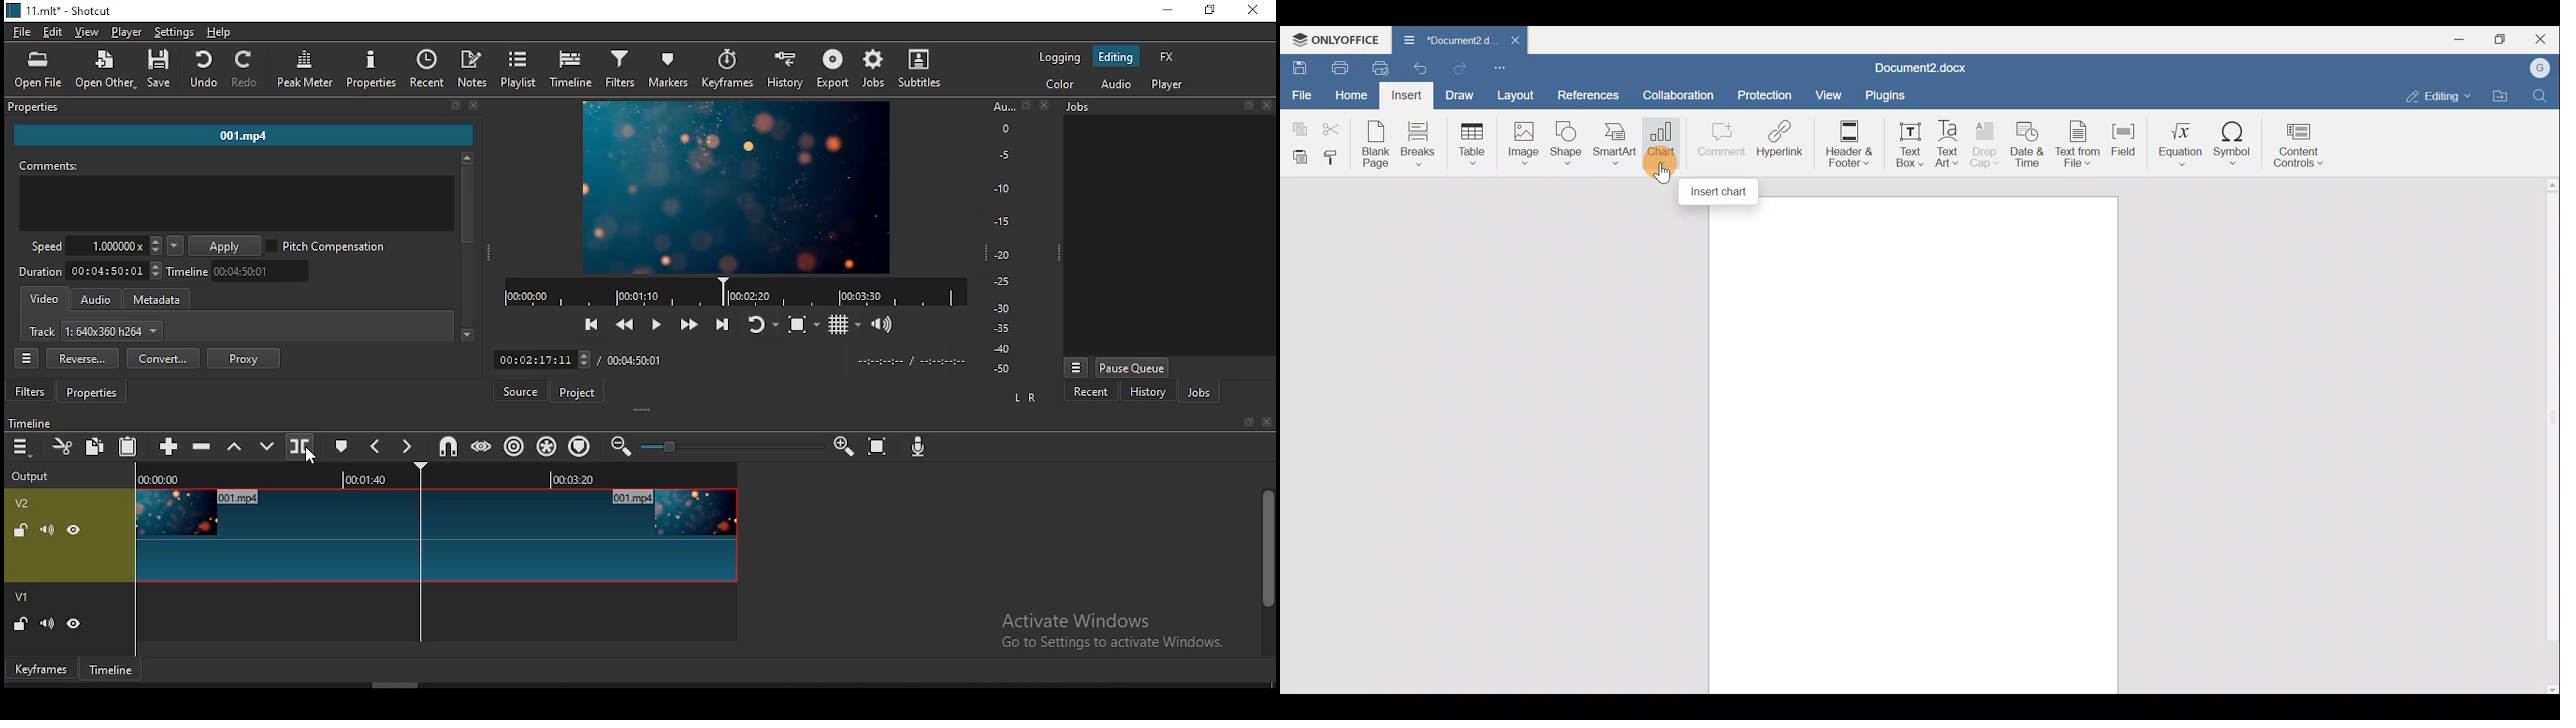 The height and width of the screenshot is (728, 2576). Describe the element at coordinates (2505, 38) in the screenshot. I see `Maximize` at that location.